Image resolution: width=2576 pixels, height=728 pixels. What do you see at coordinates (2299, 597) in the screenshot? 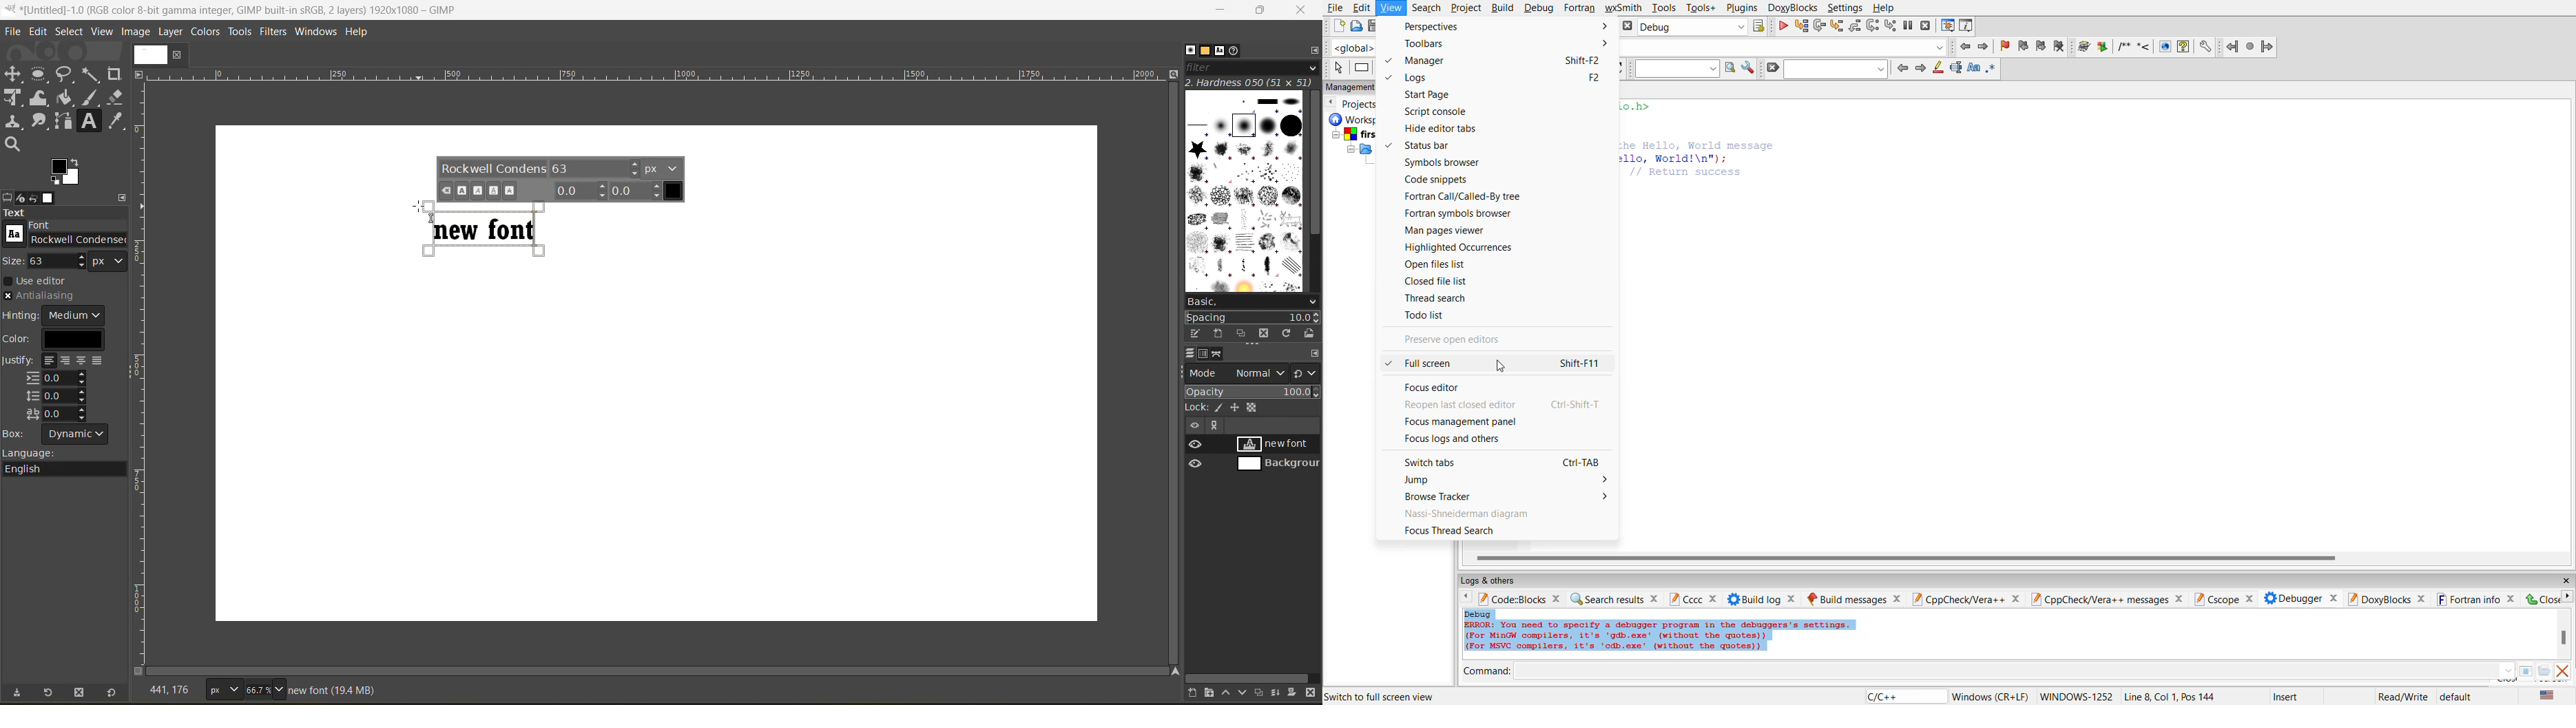
I see `debugger` at bounding box center [2299, 597].